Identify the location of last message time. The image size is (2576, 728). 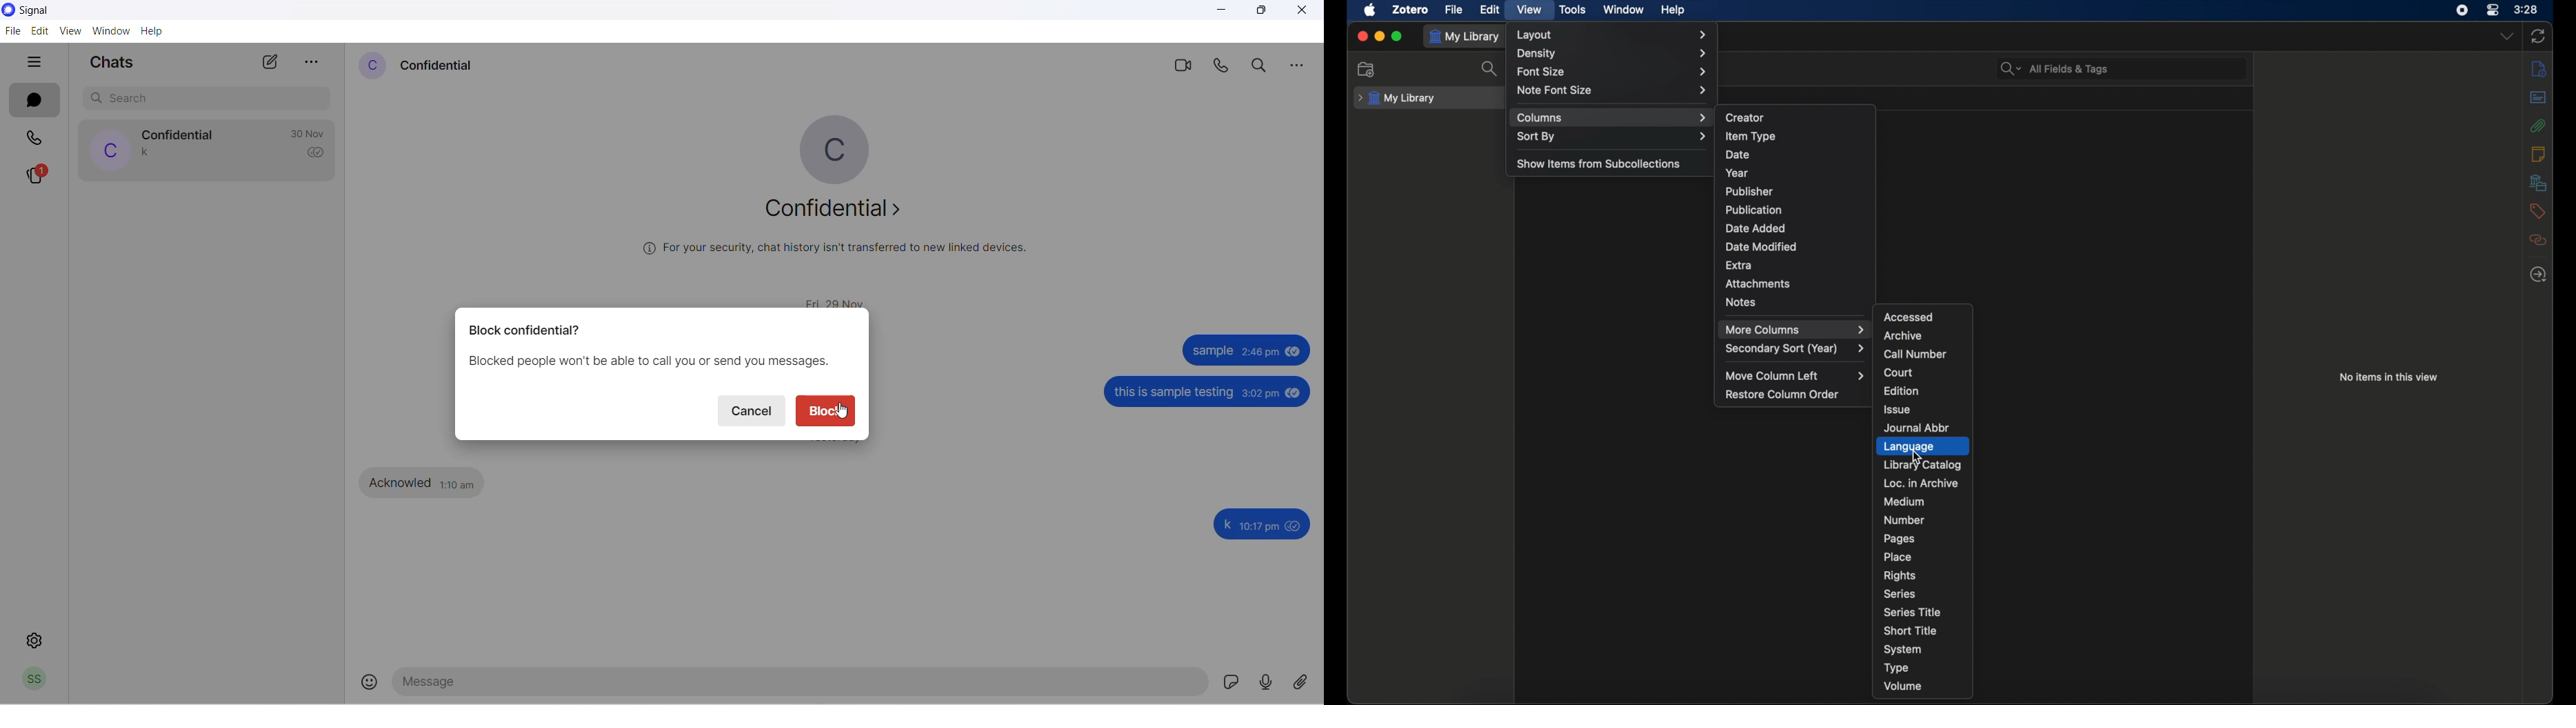
(304, 133).